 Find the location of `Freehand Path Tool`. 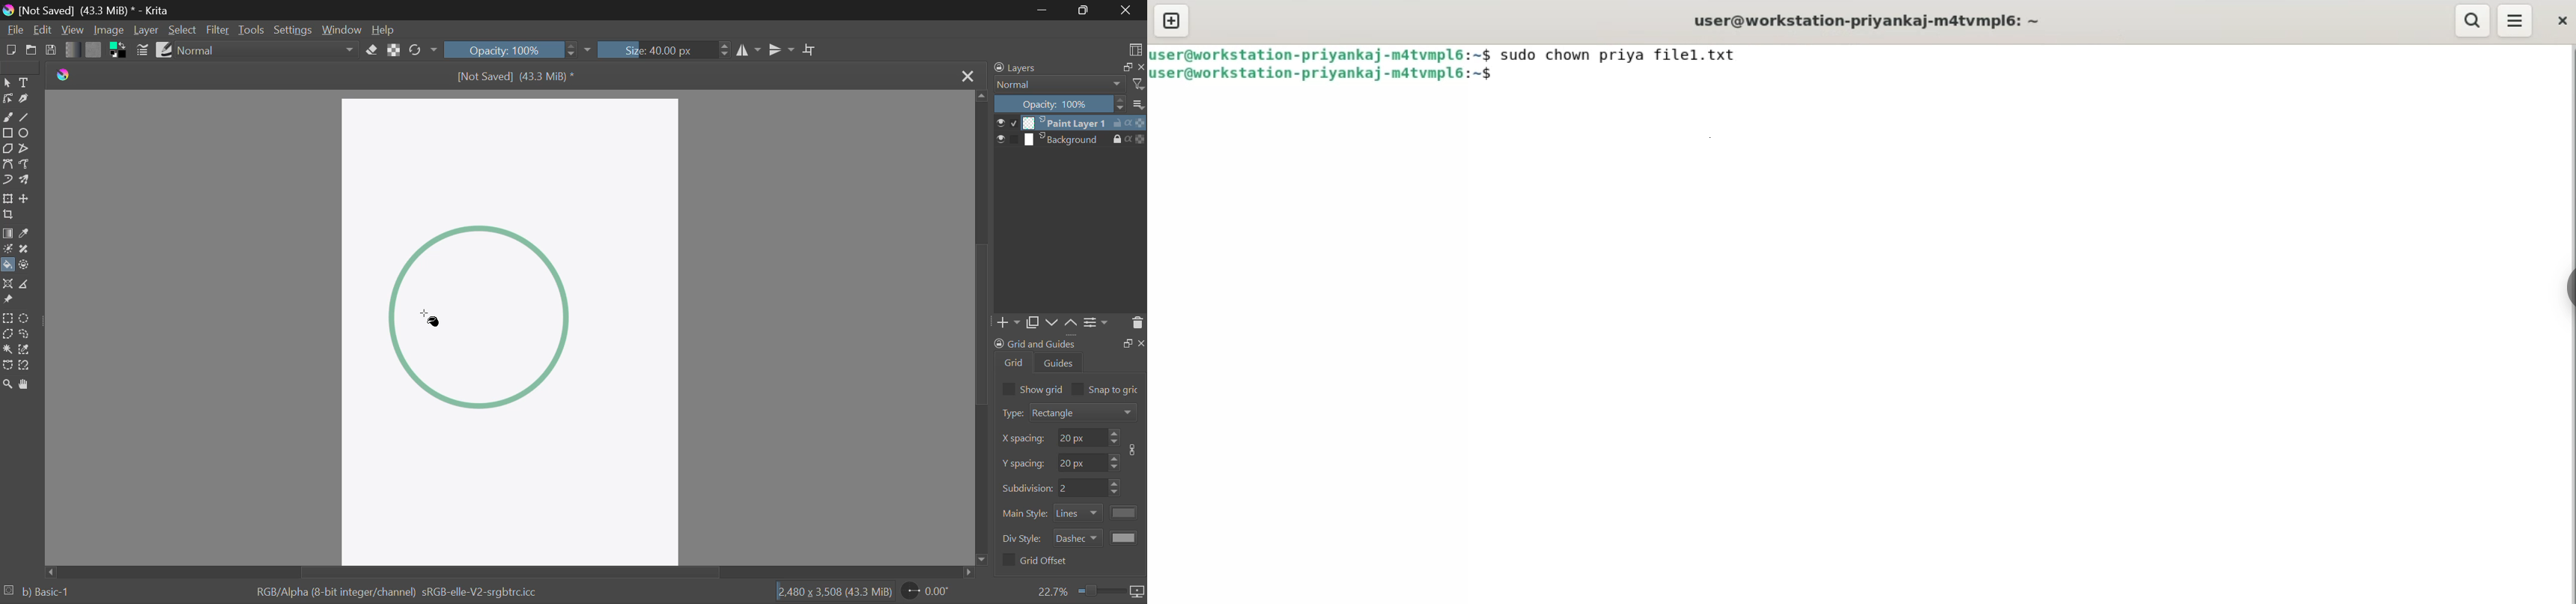

Freehand Path Tool is located at coordinates (25, 163).